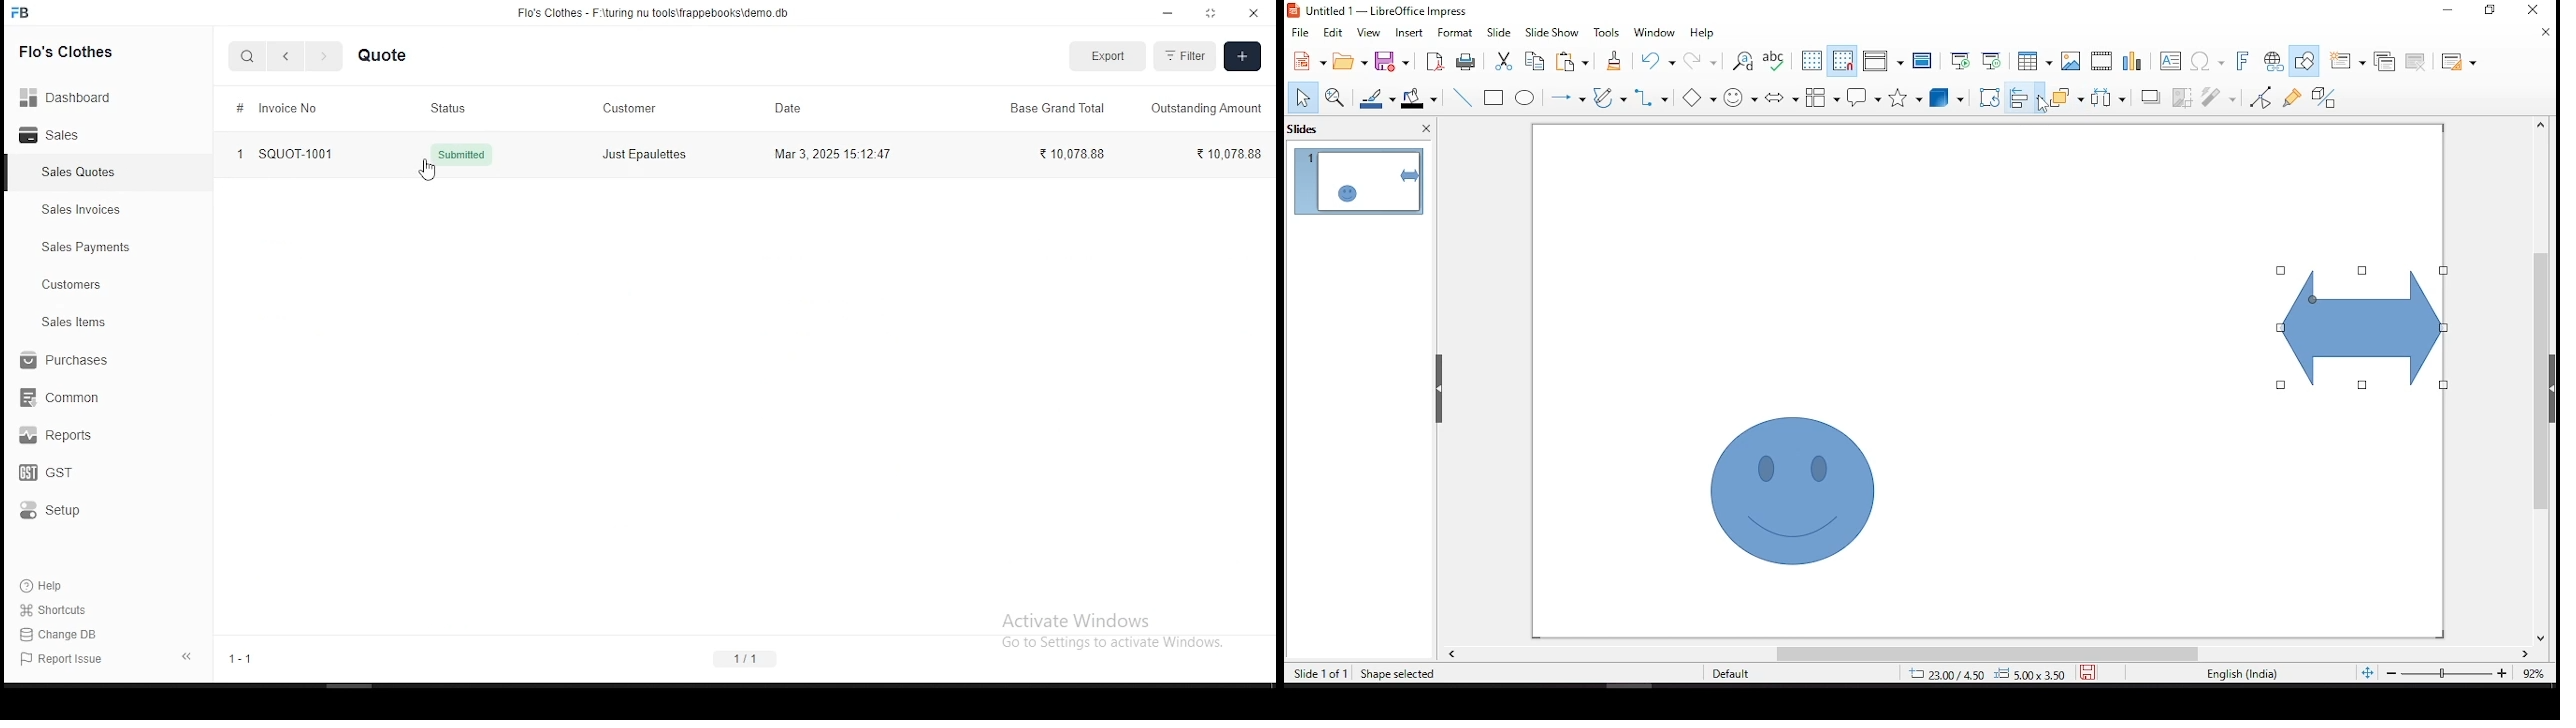  I want to click on report issues, so click(65, 660).